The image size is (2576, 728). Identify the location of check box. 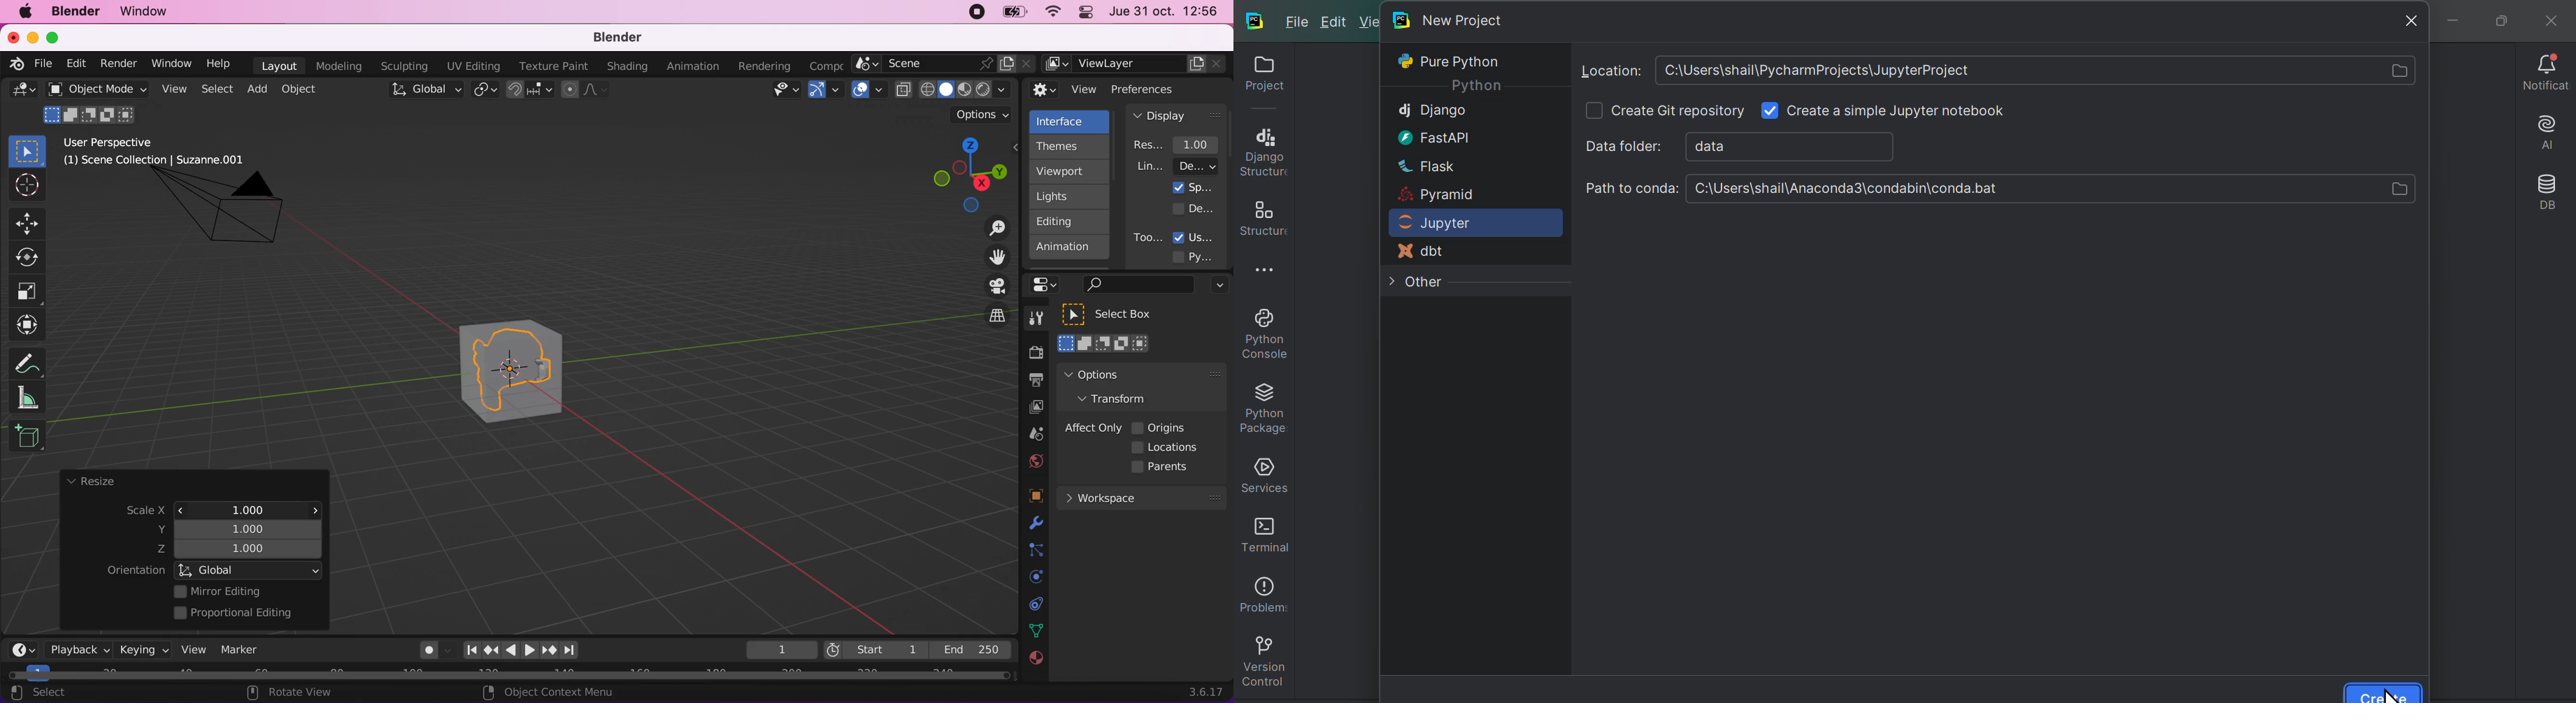
(1596, 110).